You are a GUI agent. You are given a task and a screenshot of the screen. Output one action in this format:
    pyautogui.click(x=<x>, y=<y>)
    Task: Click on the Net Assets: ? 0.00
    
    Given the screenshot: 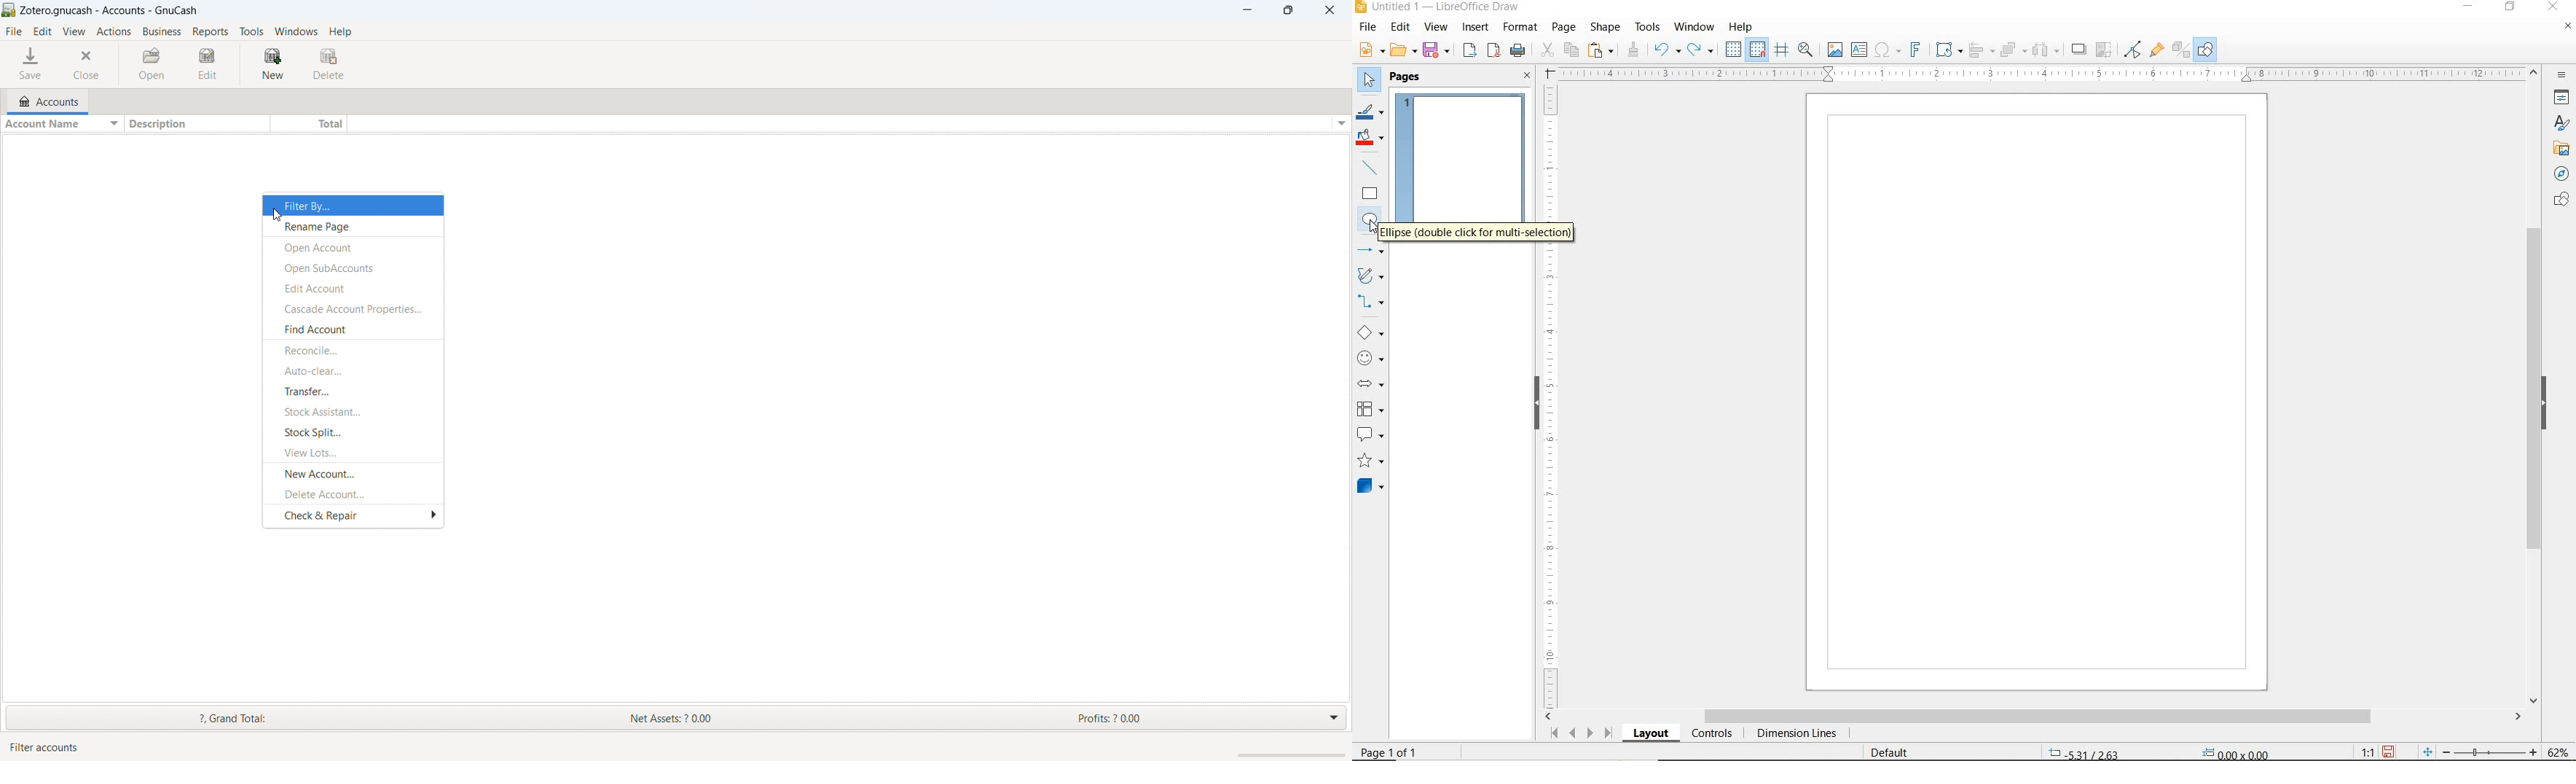 What is the action you would take?
    pyautogui.click(x=677, y=718)
    